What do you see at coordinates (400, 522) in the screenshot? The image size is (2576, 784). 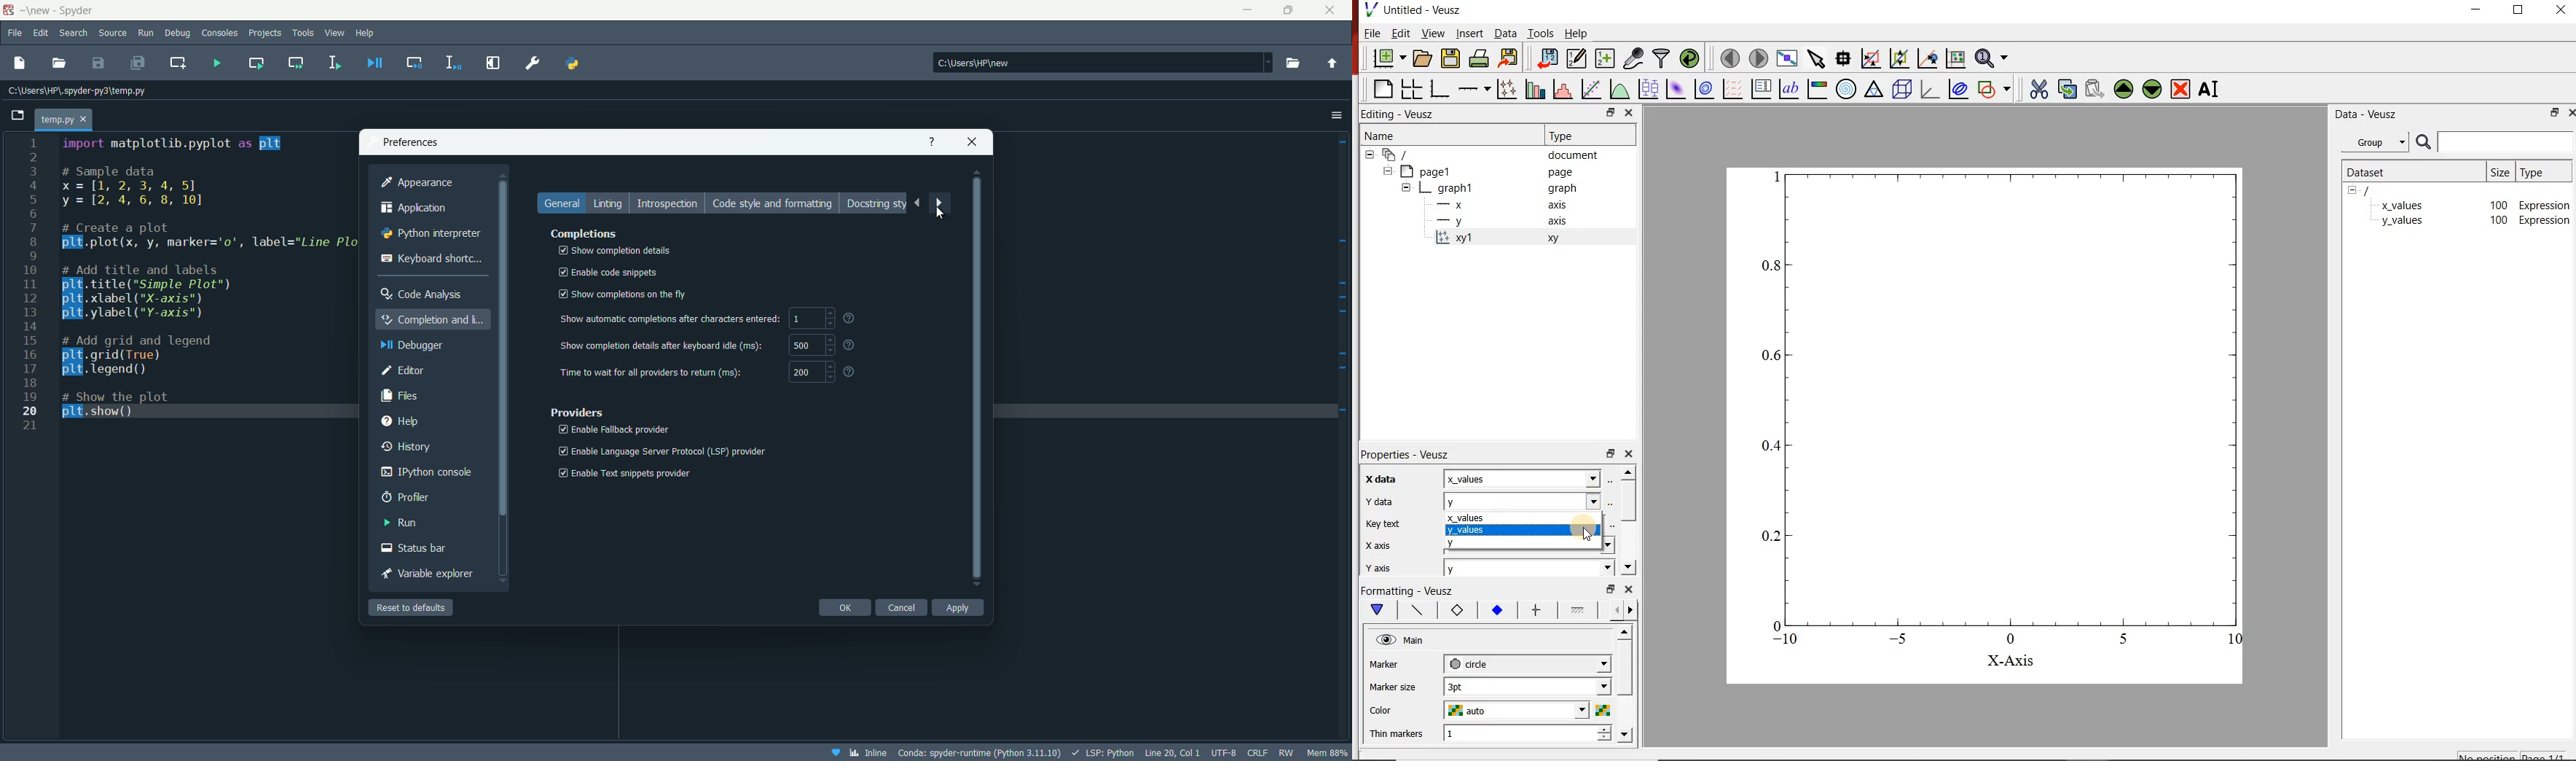 I see `run` at bounding box center [400, 522].